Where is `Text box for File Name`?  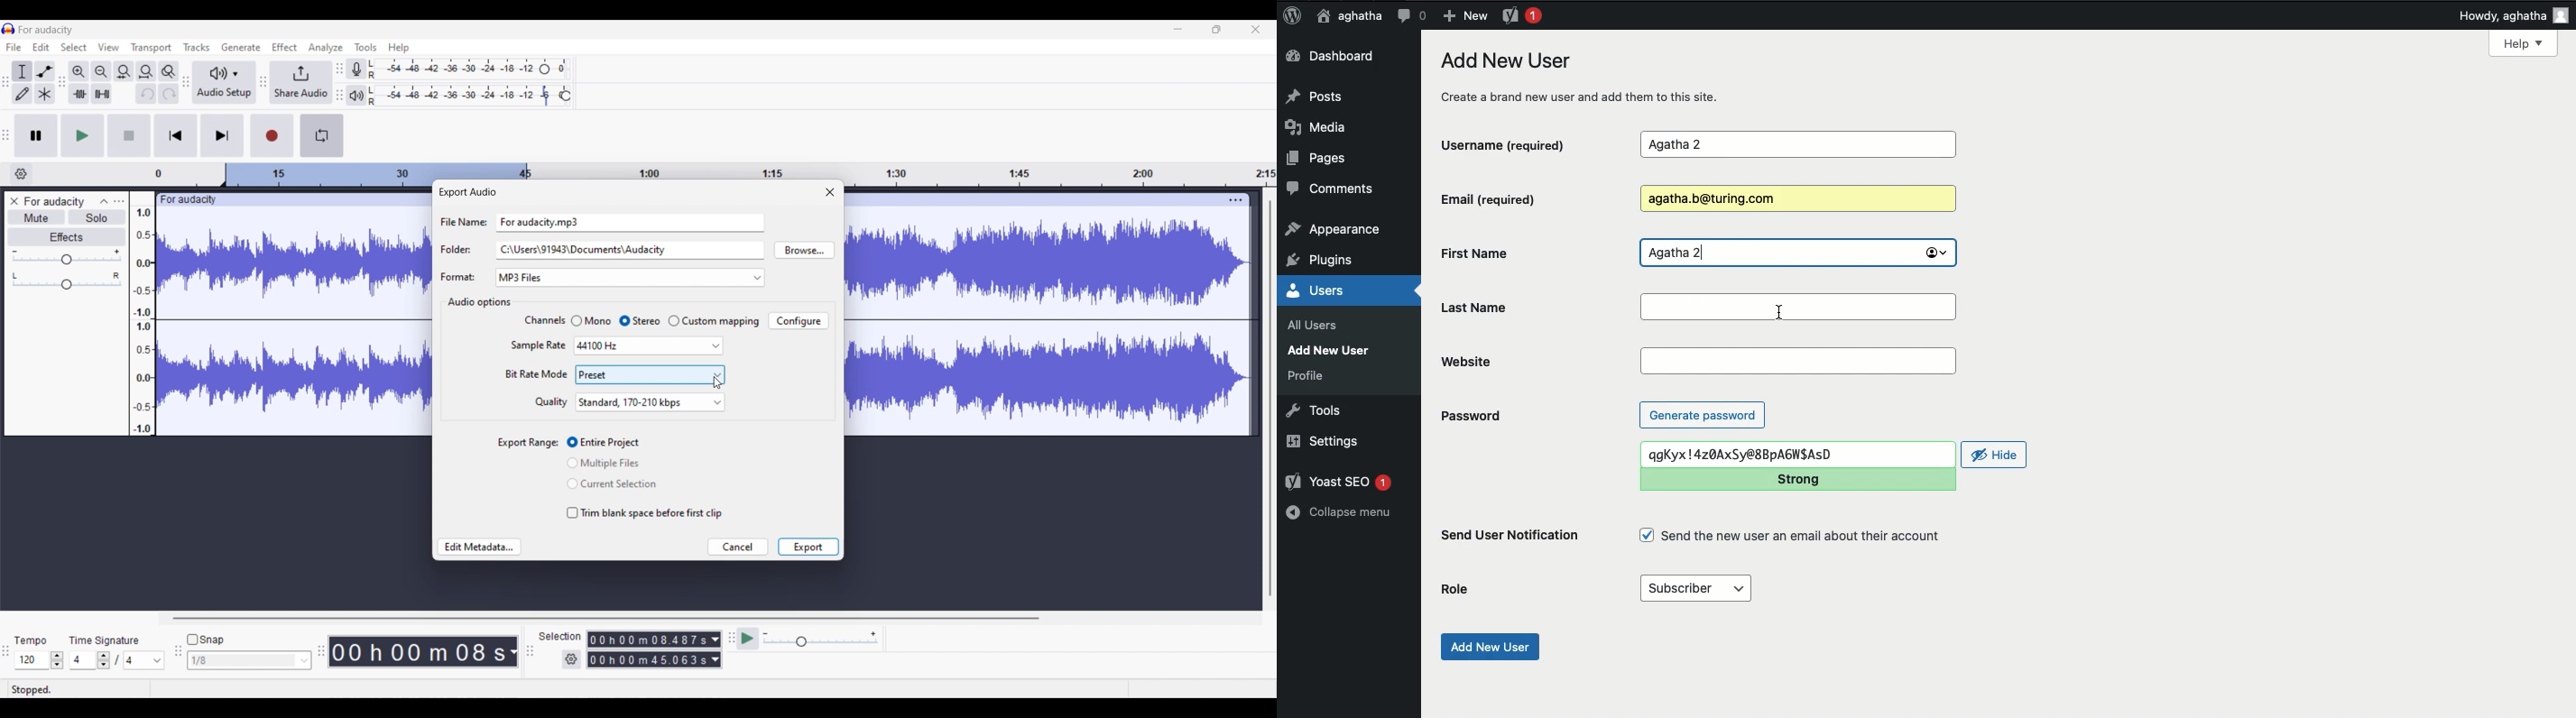
Text box for File Name is located at coordinates (630, 221).